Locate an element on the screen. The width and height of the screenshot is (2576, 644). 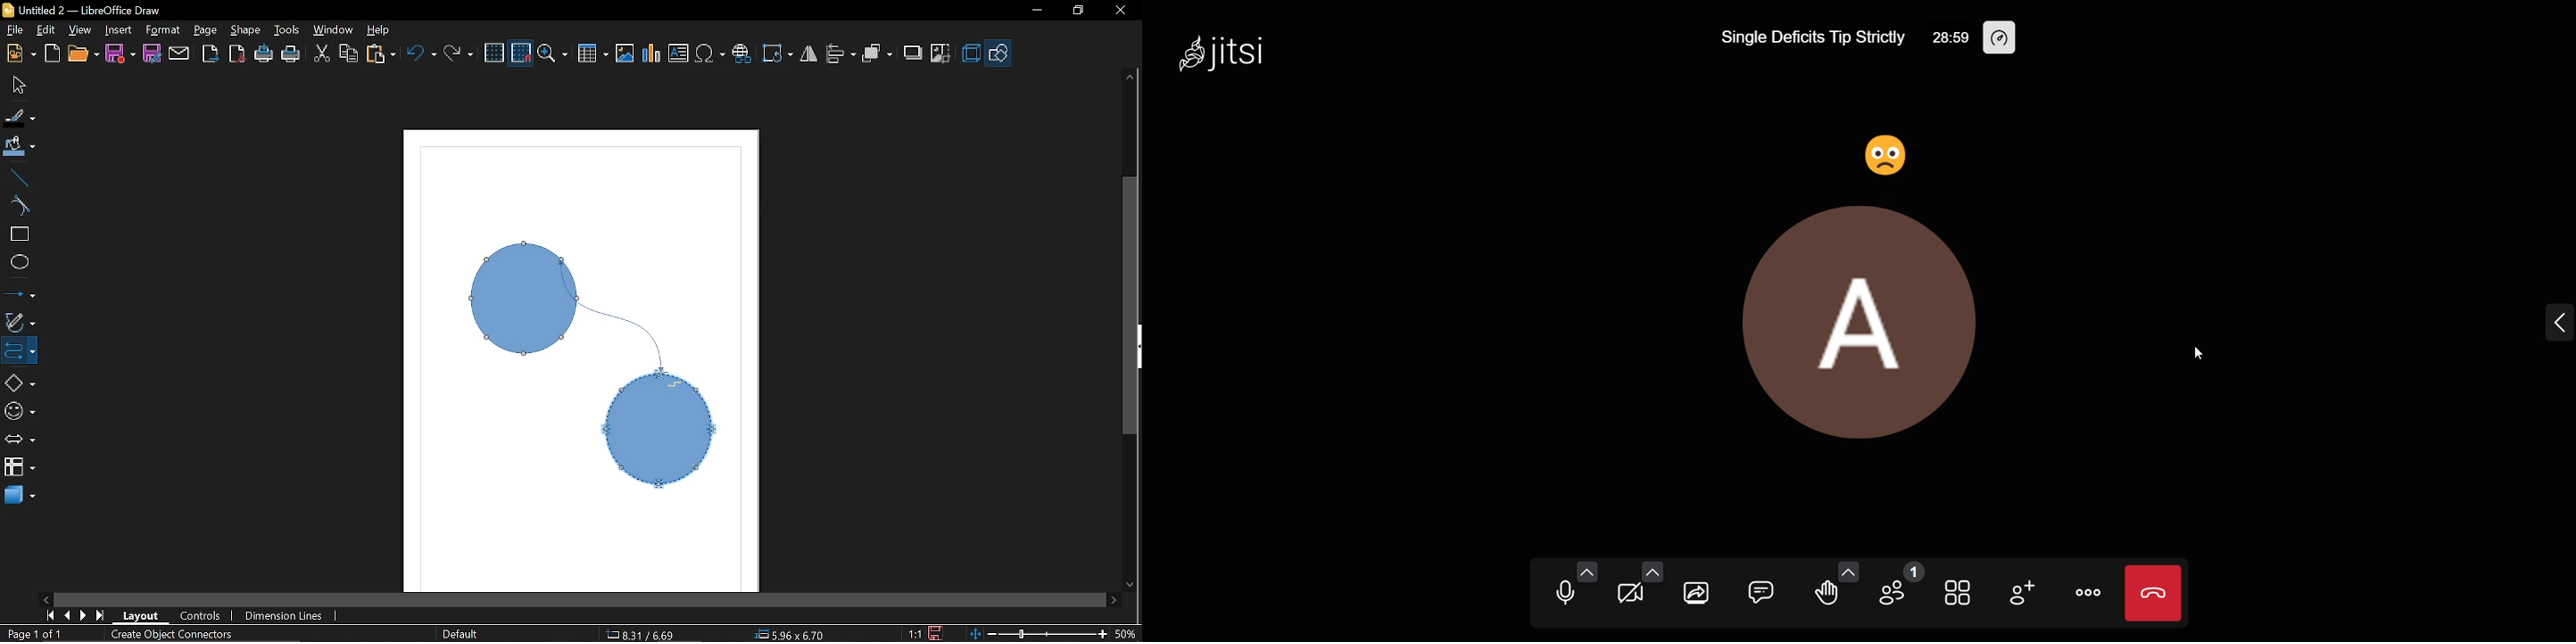
Save is located at coordinates (119, 54).